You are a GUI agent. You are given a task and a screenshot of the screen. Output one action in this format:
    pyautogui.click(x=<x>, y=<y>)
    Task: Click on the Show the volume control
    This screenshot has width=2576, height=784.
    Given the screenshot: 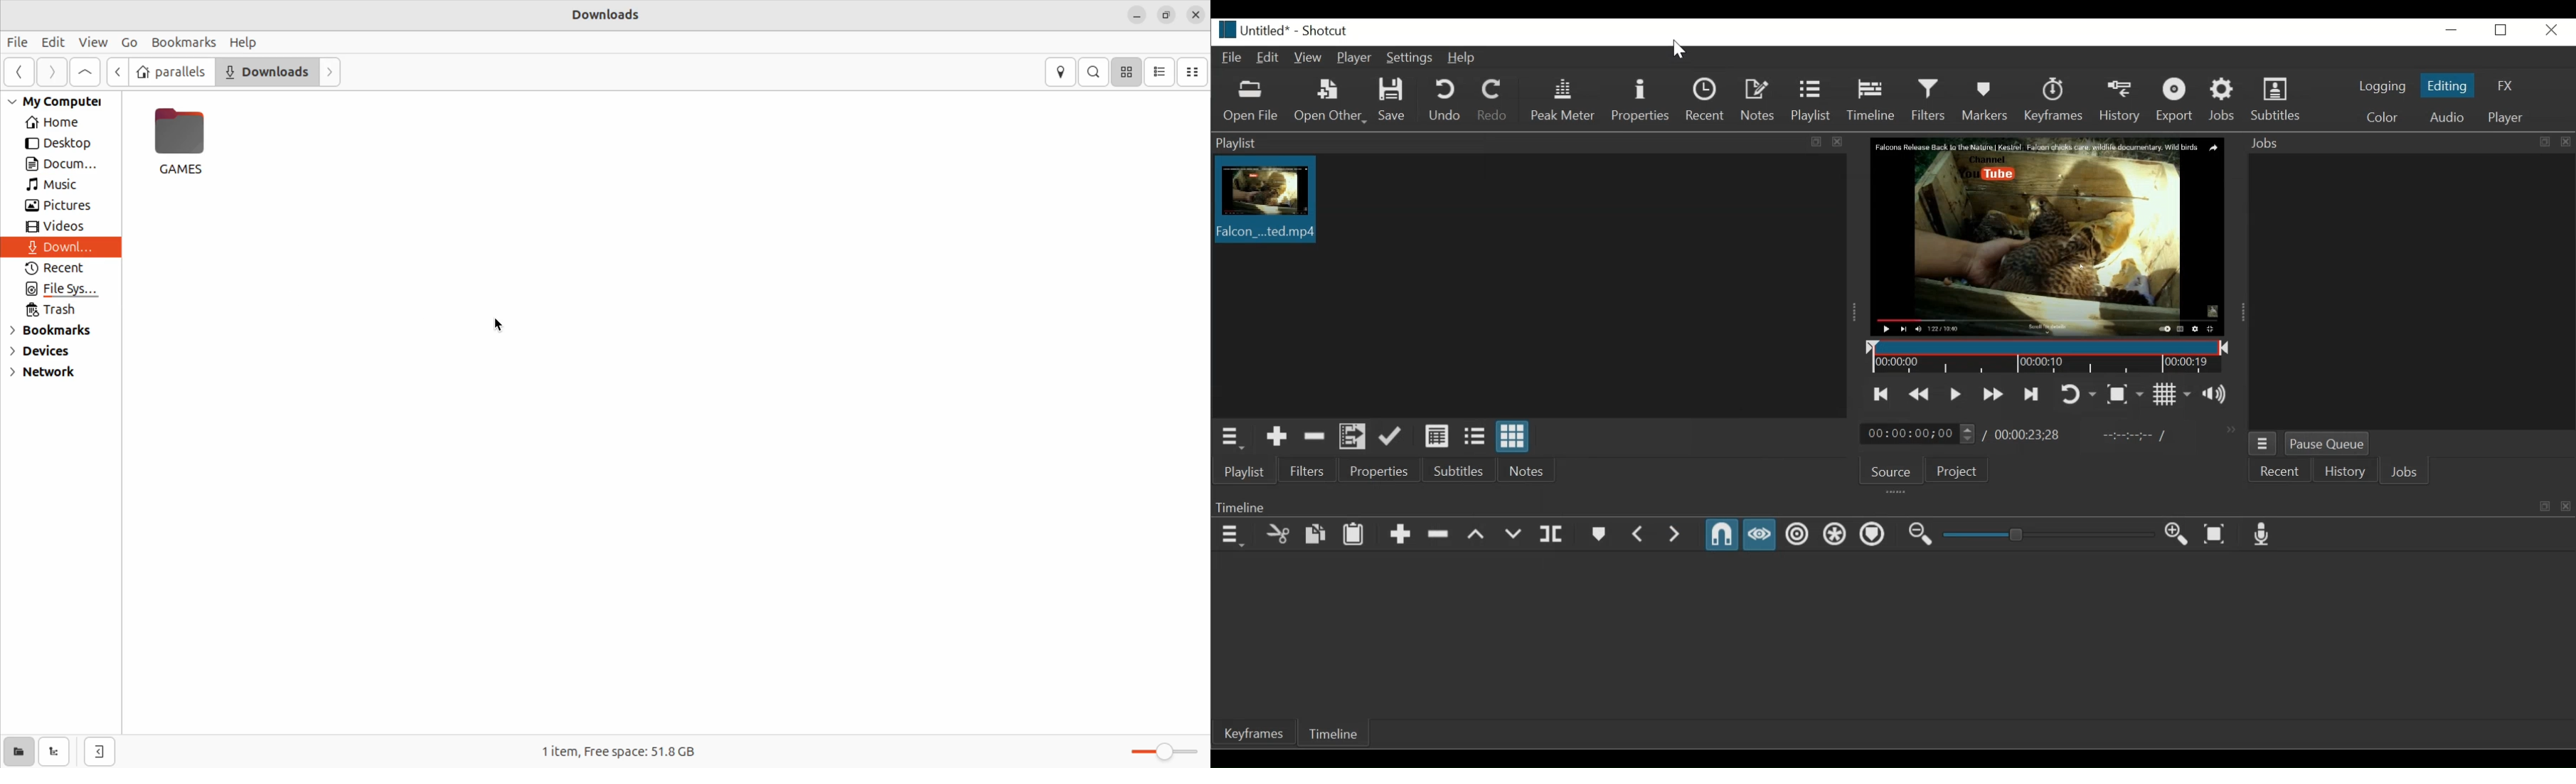 What is the action you would take?
    pyautogui.click(x=2218, y=393)
    